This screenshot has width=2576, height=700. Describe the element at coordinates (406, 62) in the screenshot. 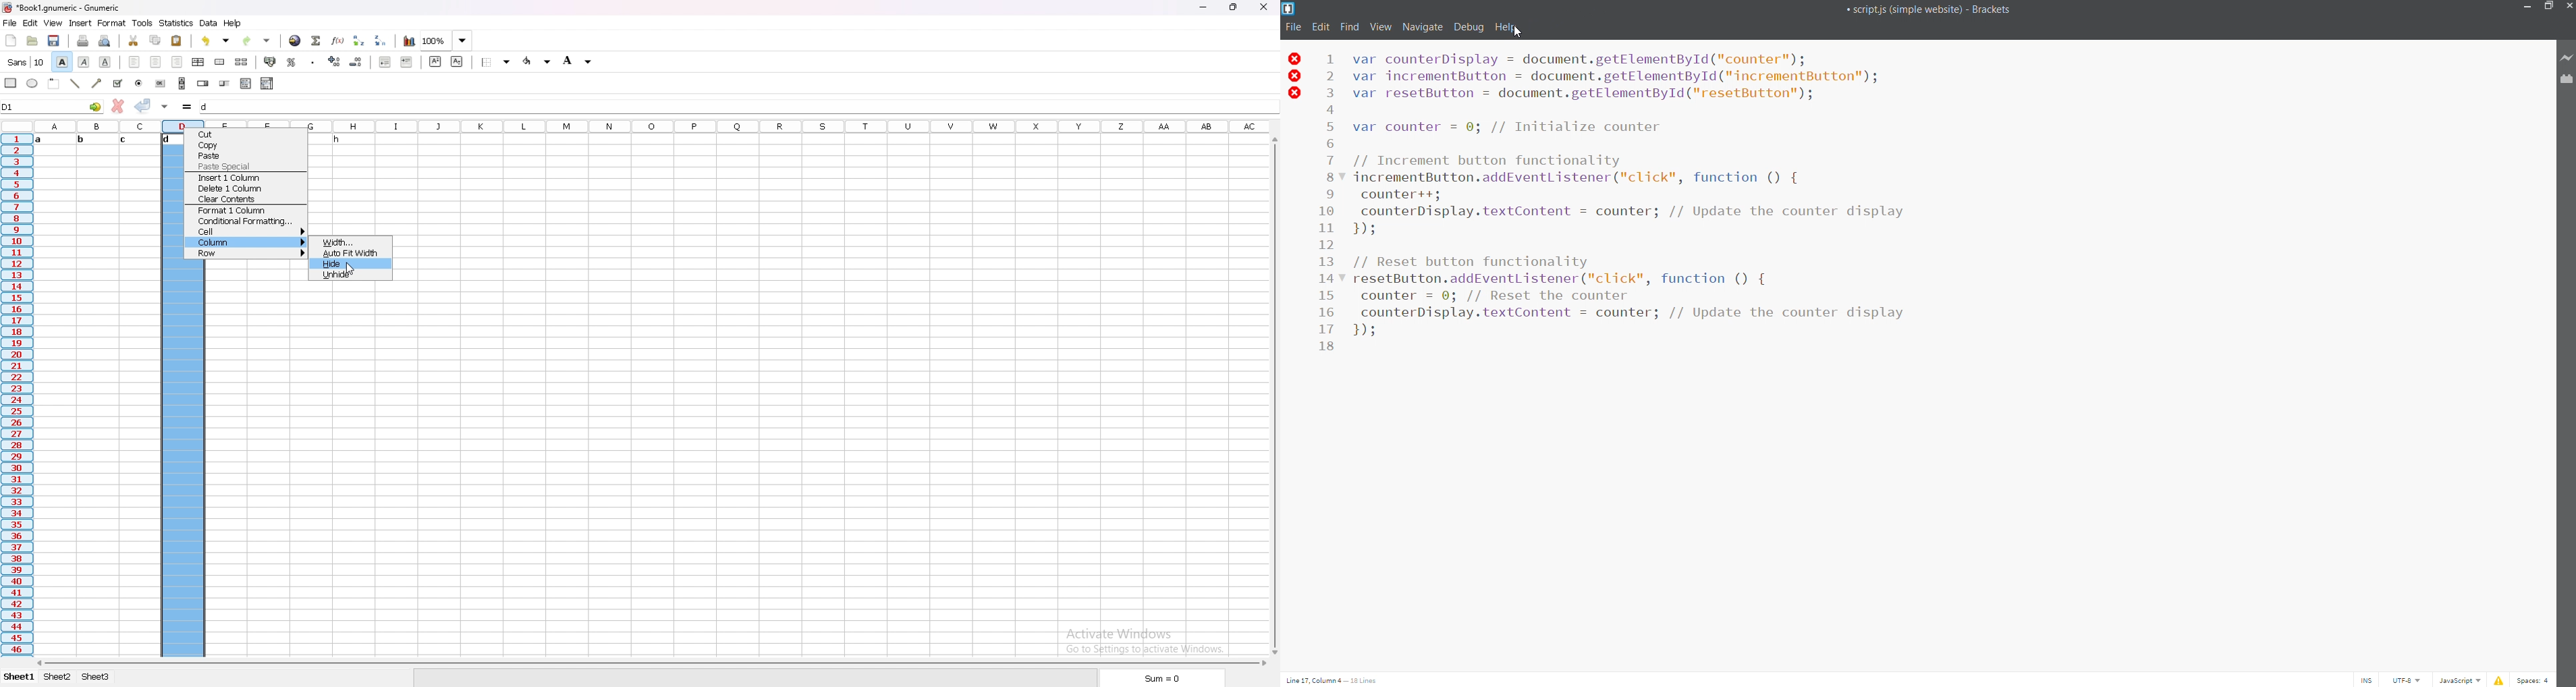

I see `increase indent` at that location.